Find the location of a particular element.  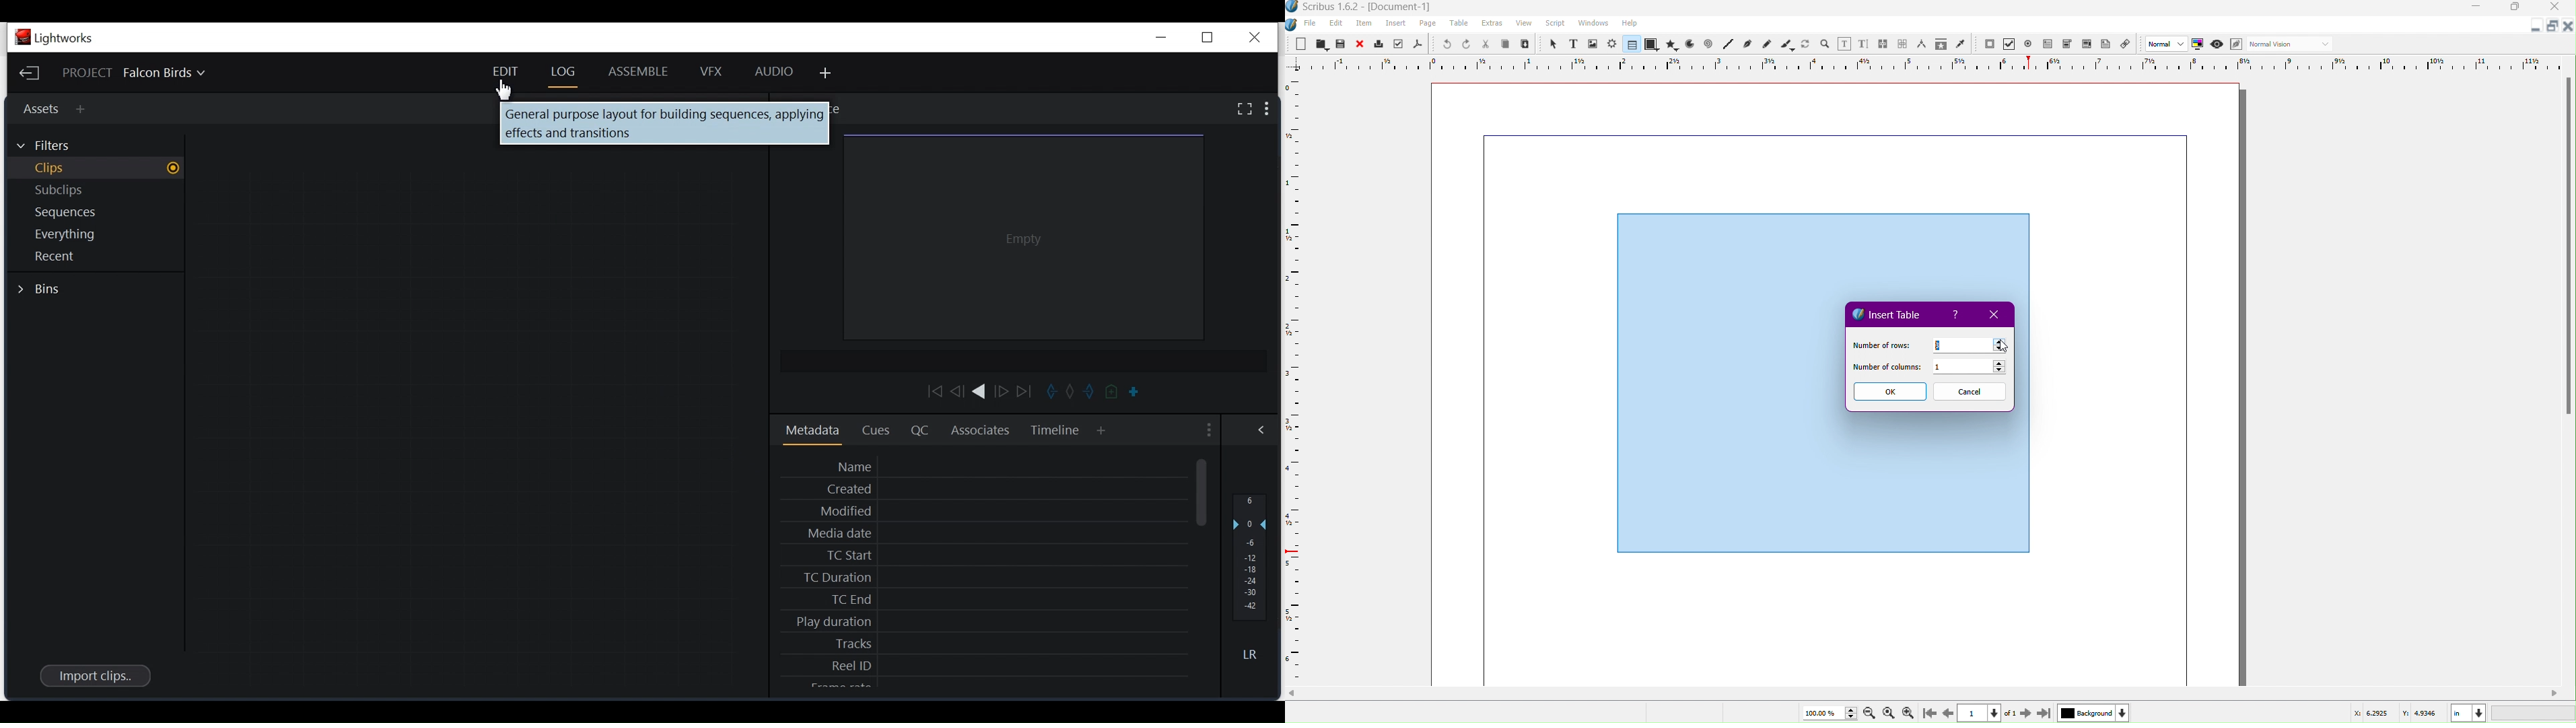

Preview Mode is located at coordinates (2219, 45).